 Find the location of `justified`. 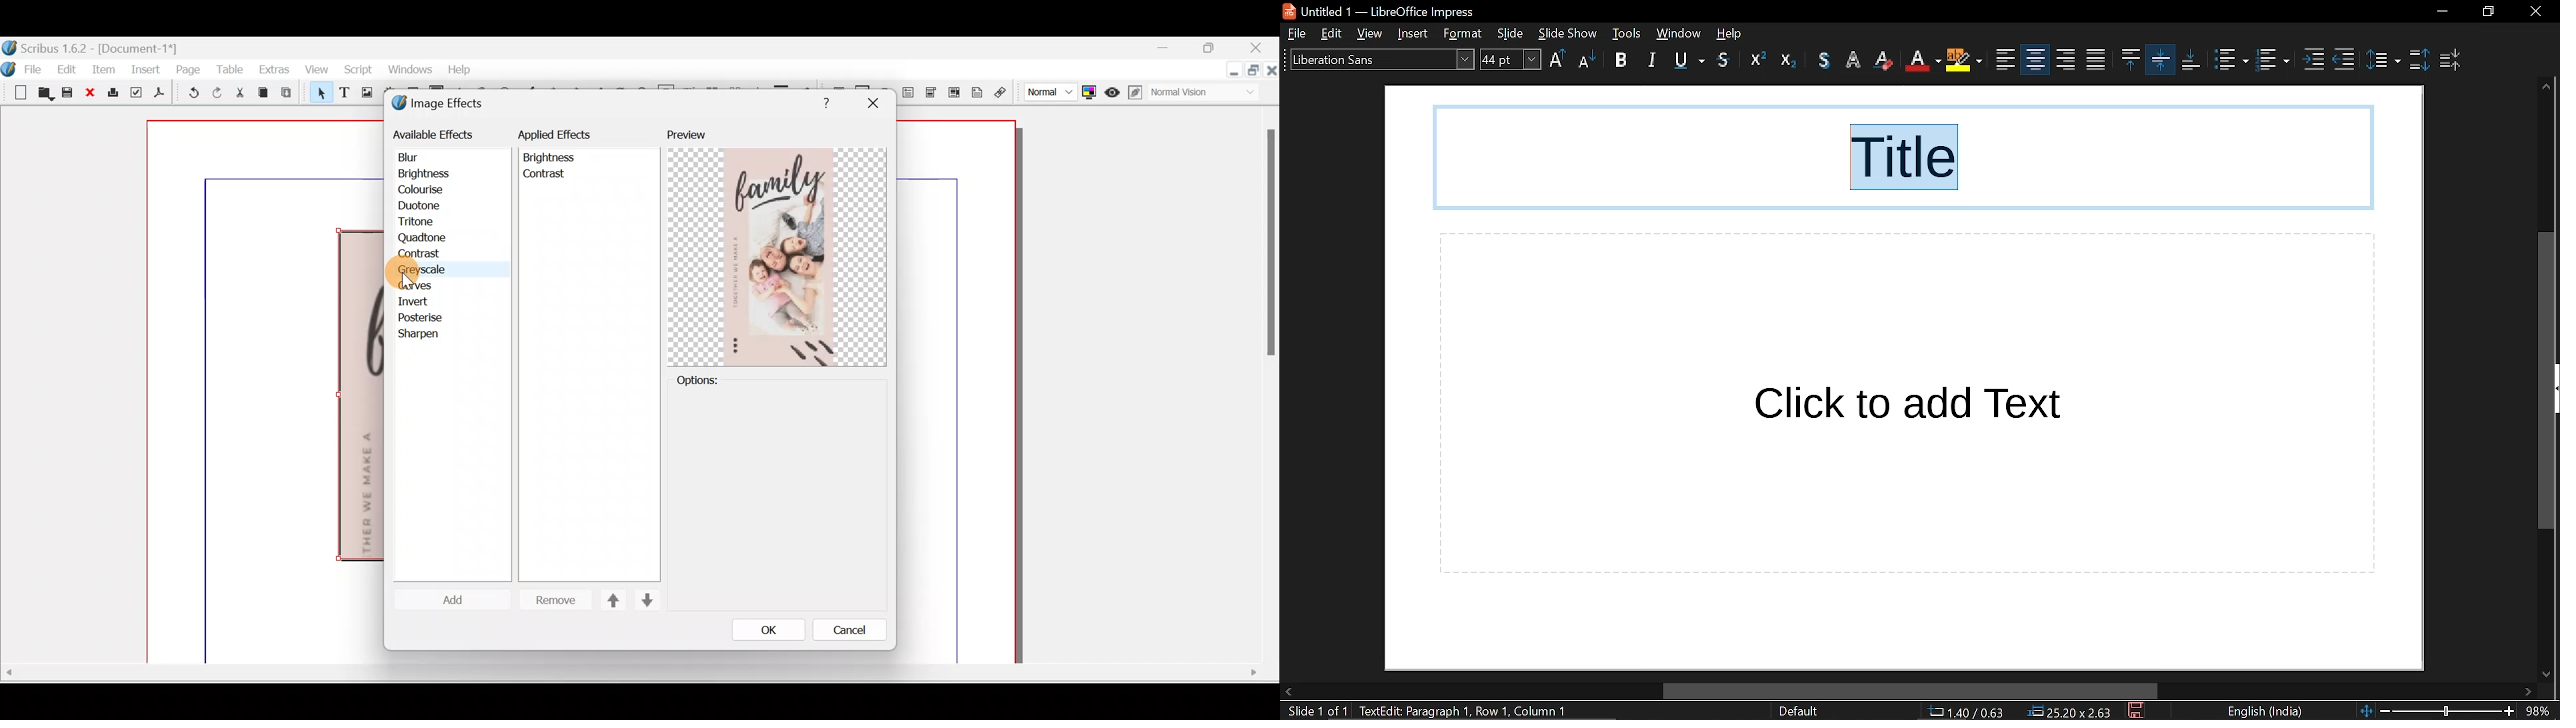

justified is located at coordinates (2066, 60).